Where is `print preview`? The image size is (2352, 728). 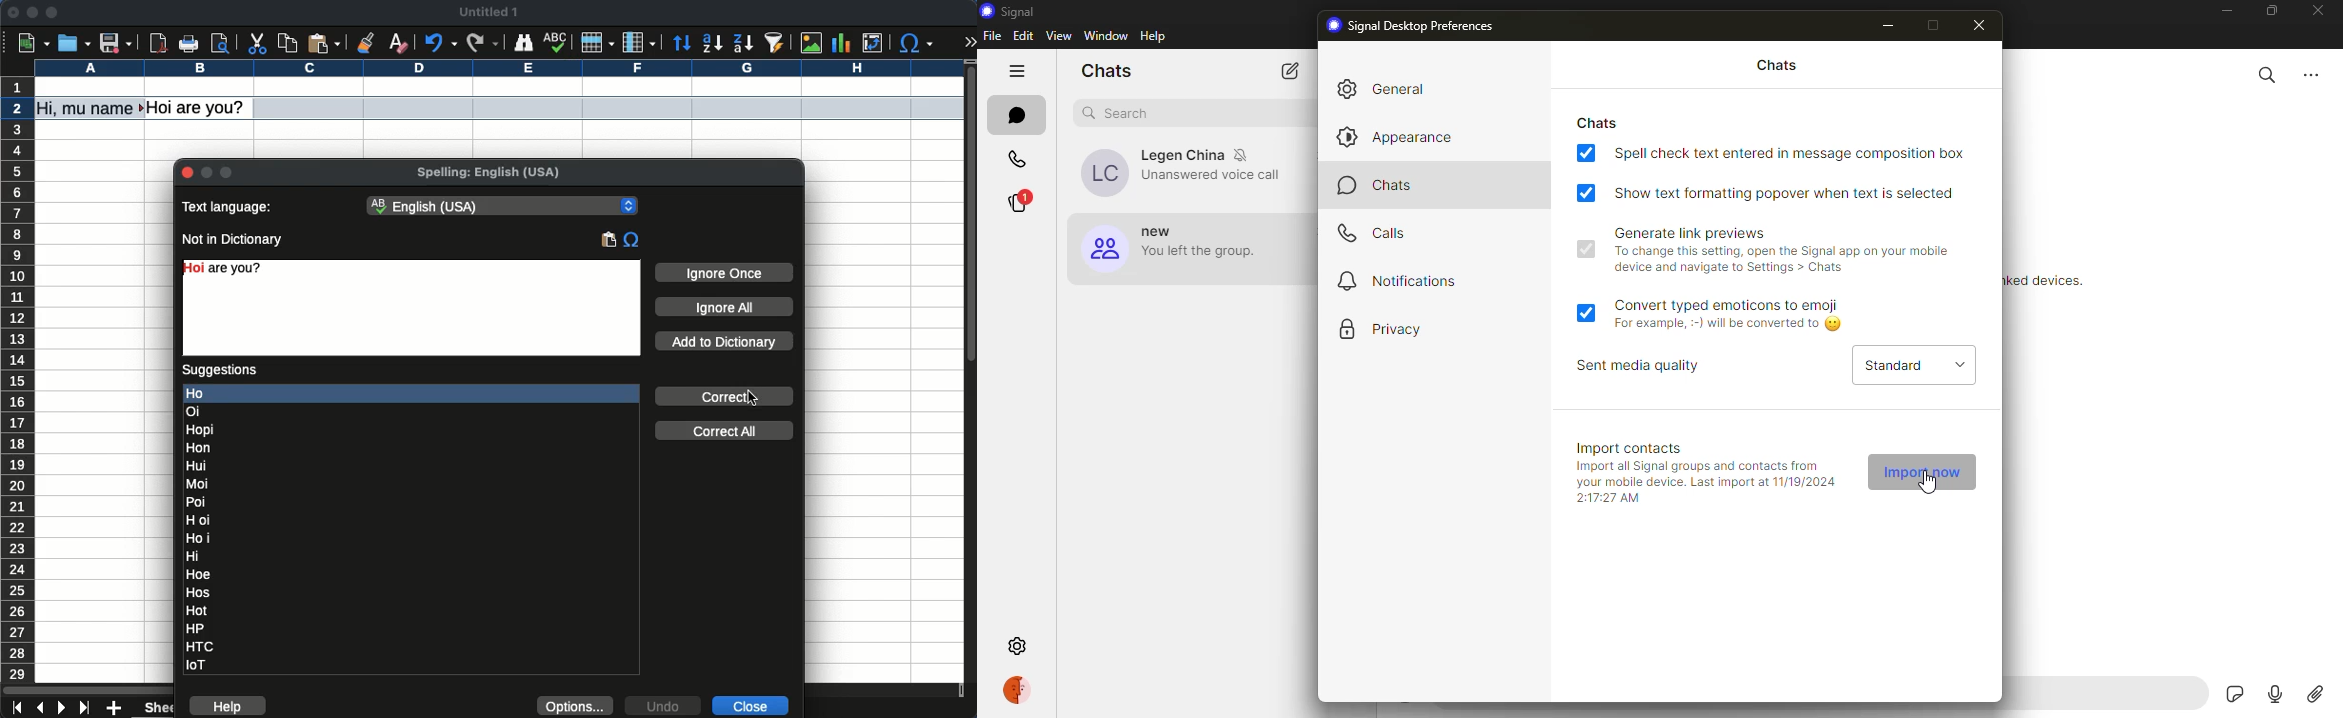 print preview is located at coordinates (222, 43).